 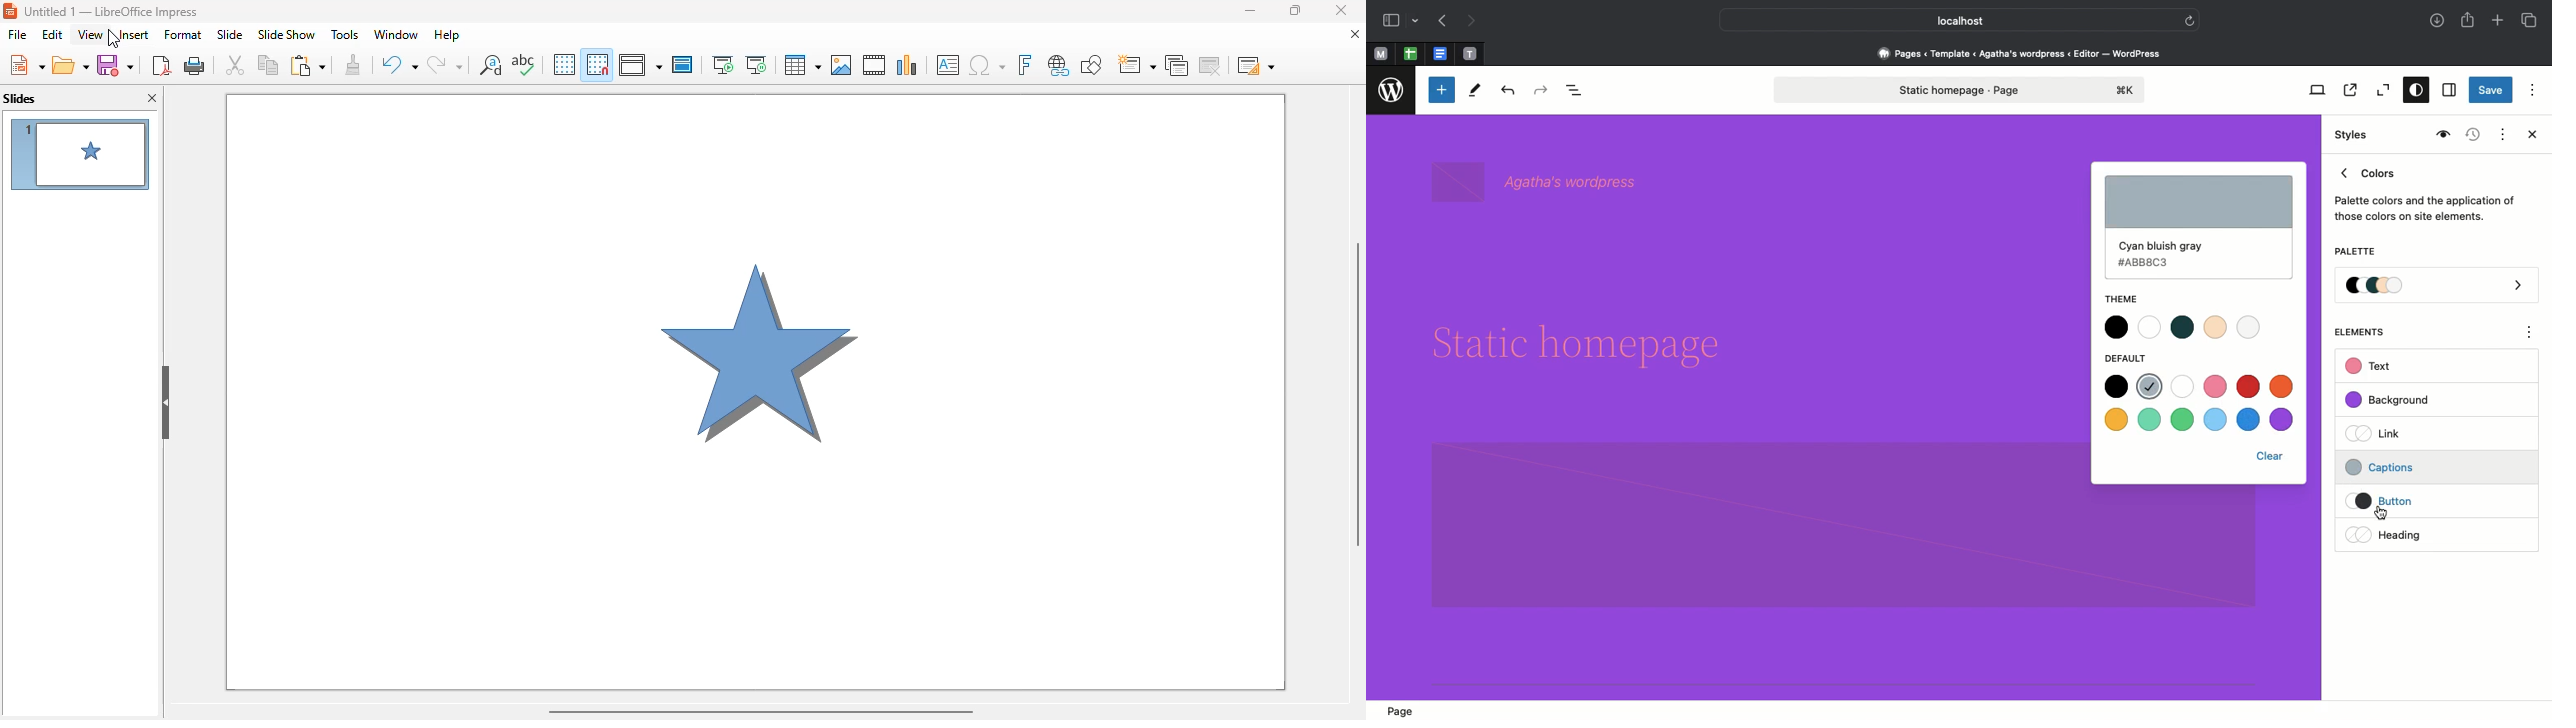 What do you see at coordinates (564, 64) in the screenshot?
I see `display grid` at bounding box center [564, 64].